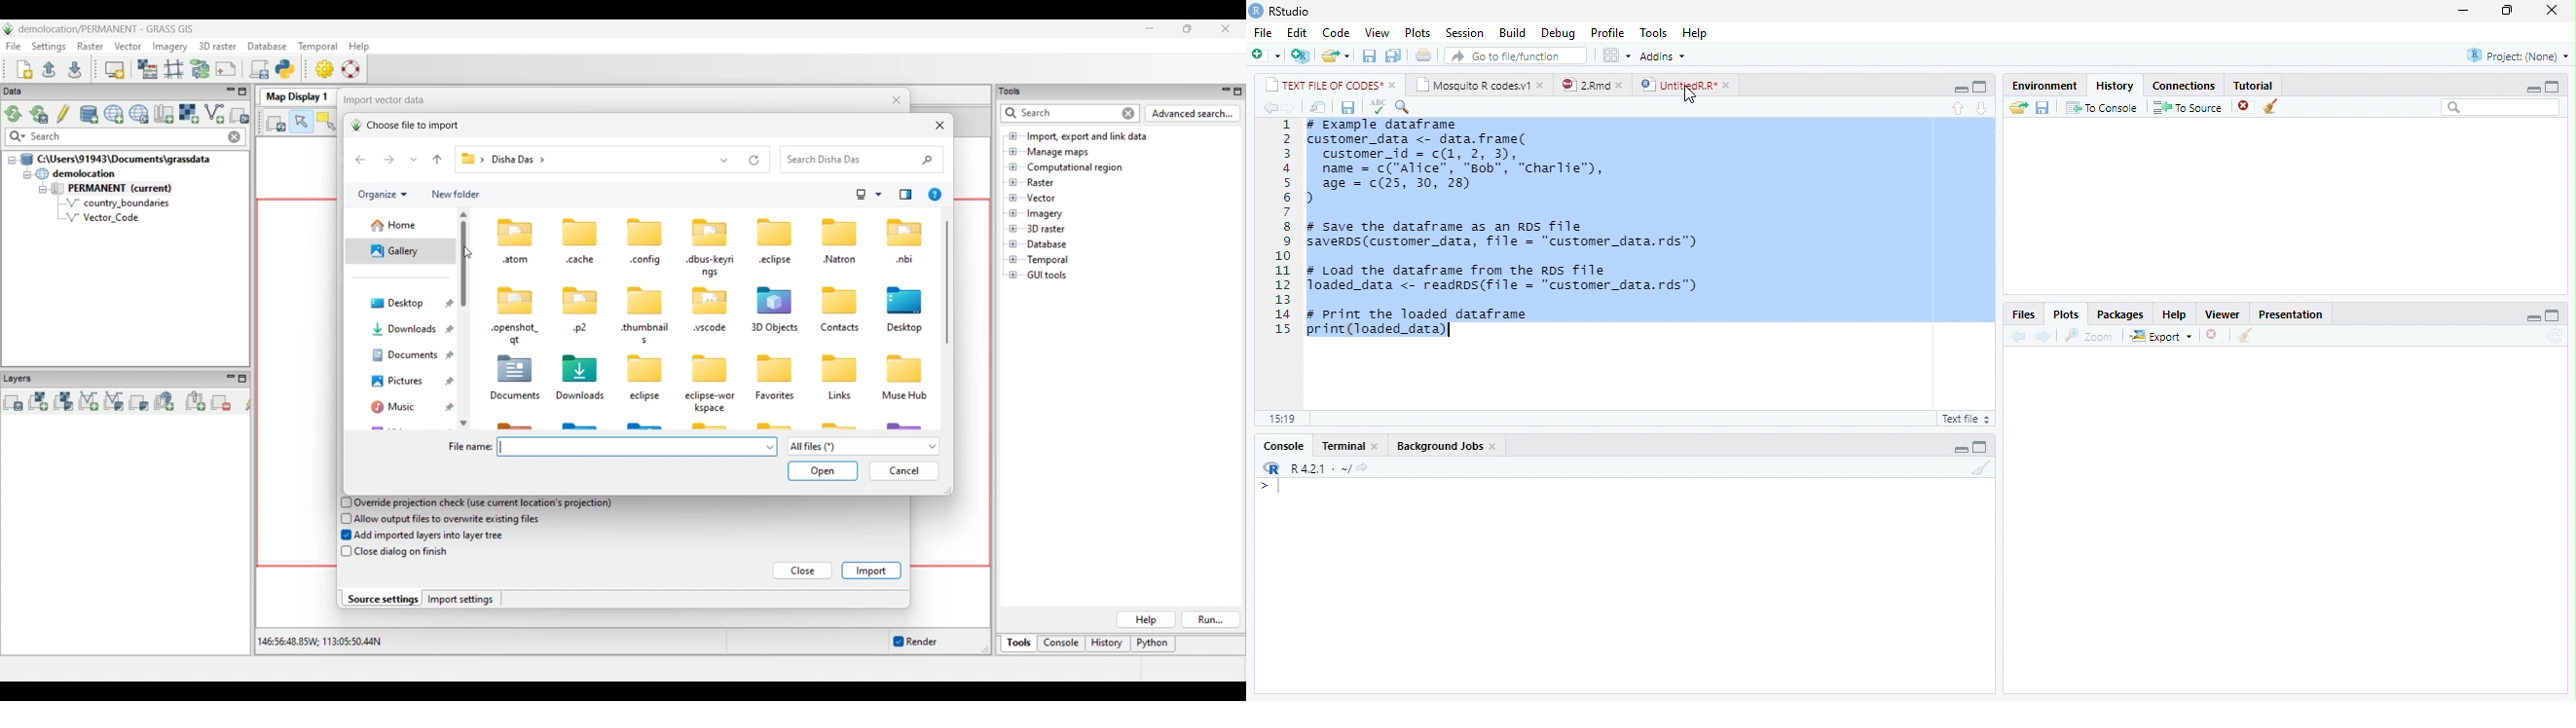  Describe the element at coordinates (2187, 107) in the screenshot. I see `To Source` at that location.